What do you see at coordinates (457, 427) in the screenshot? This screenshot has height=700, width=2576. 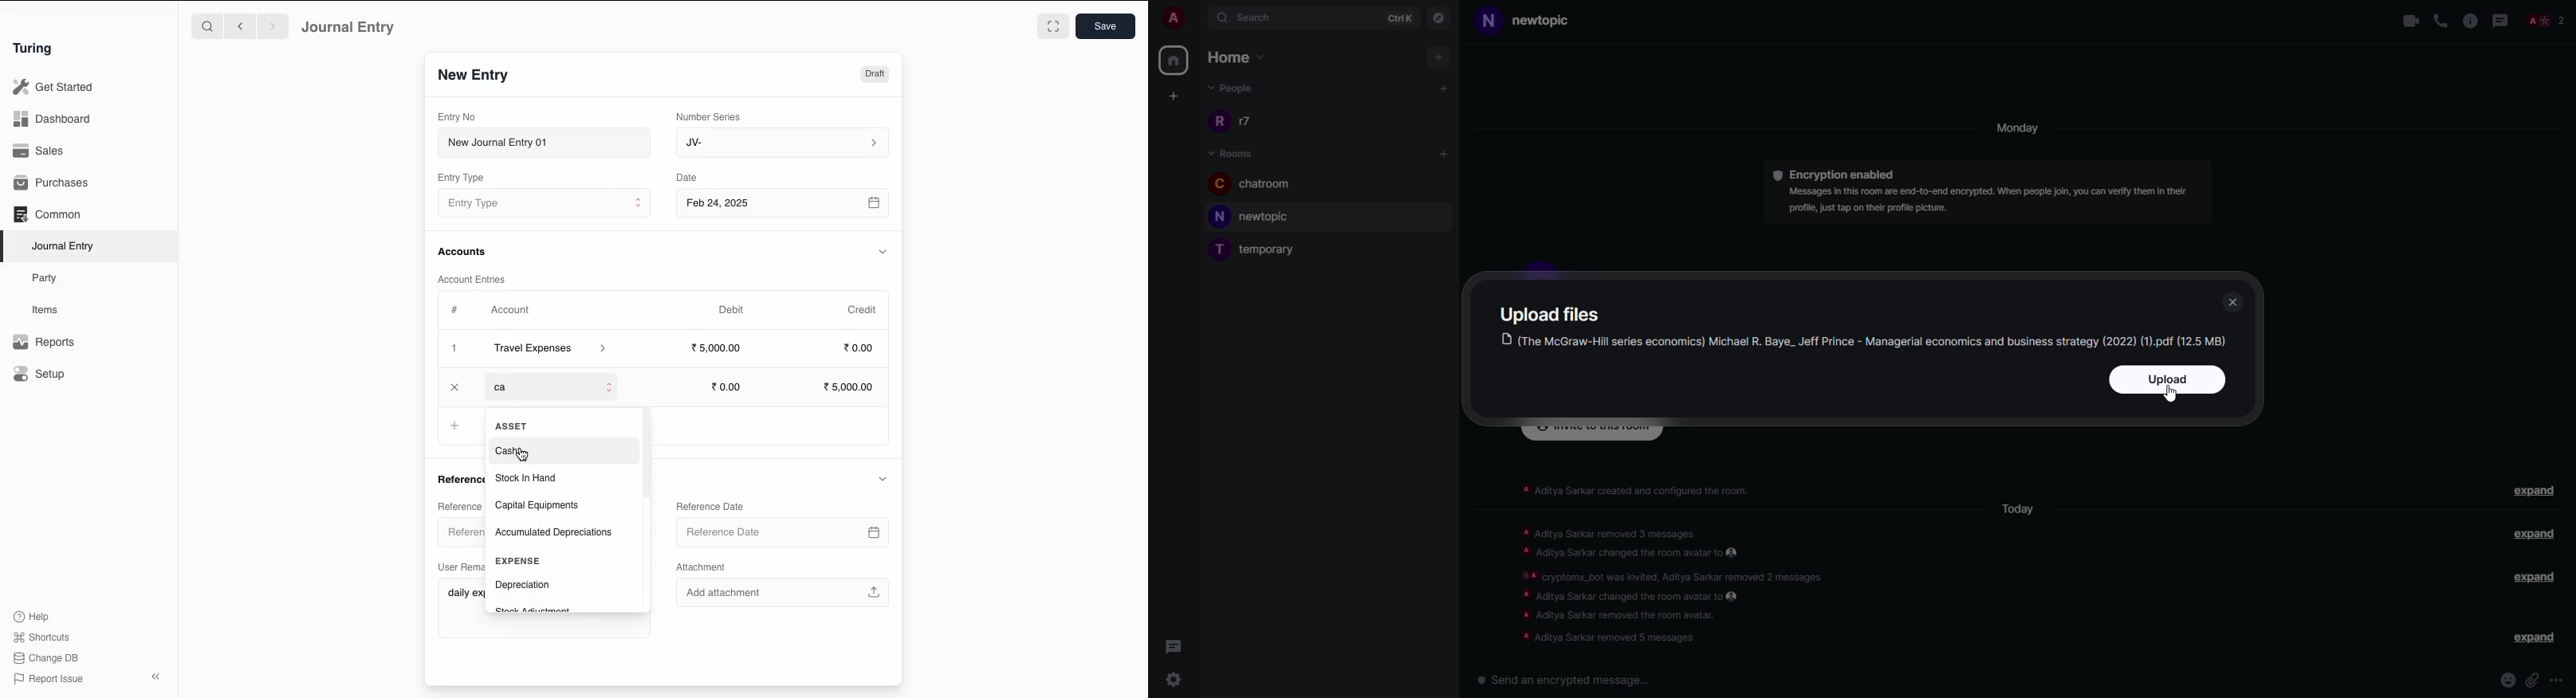 I see `Add` at bounding box center [457, 427].